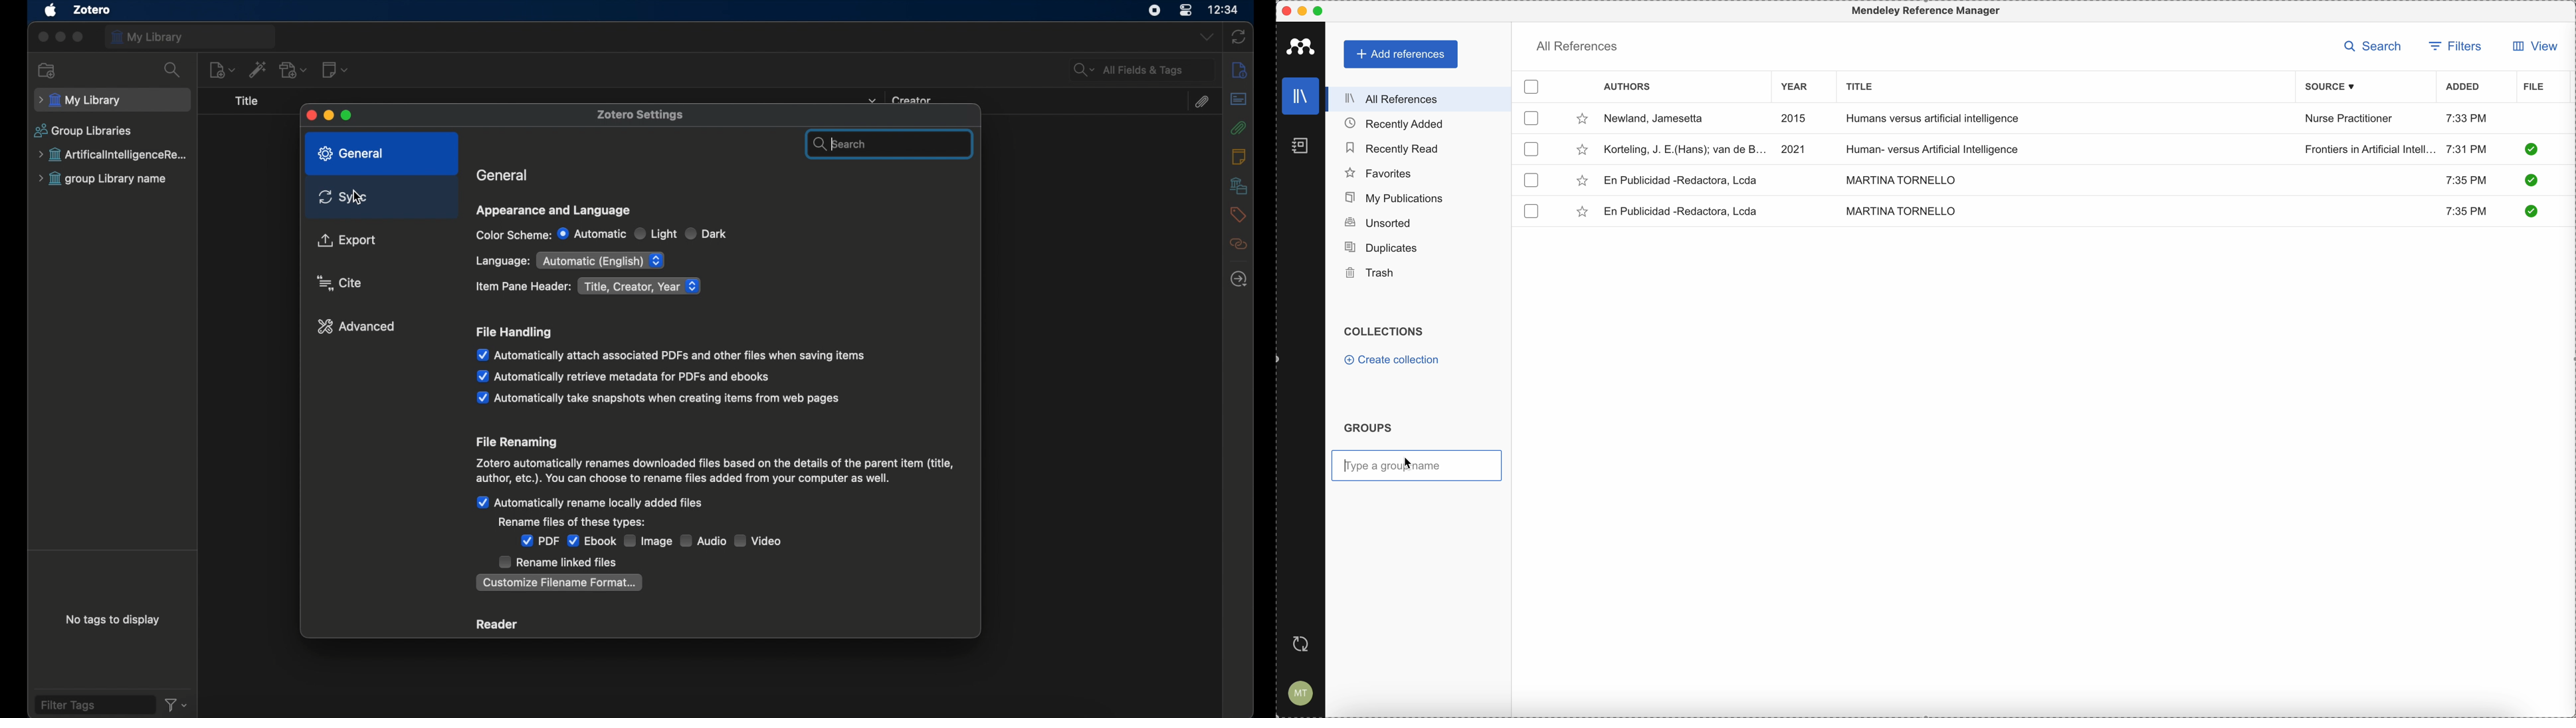  I want to click on search, so click(173, 70).